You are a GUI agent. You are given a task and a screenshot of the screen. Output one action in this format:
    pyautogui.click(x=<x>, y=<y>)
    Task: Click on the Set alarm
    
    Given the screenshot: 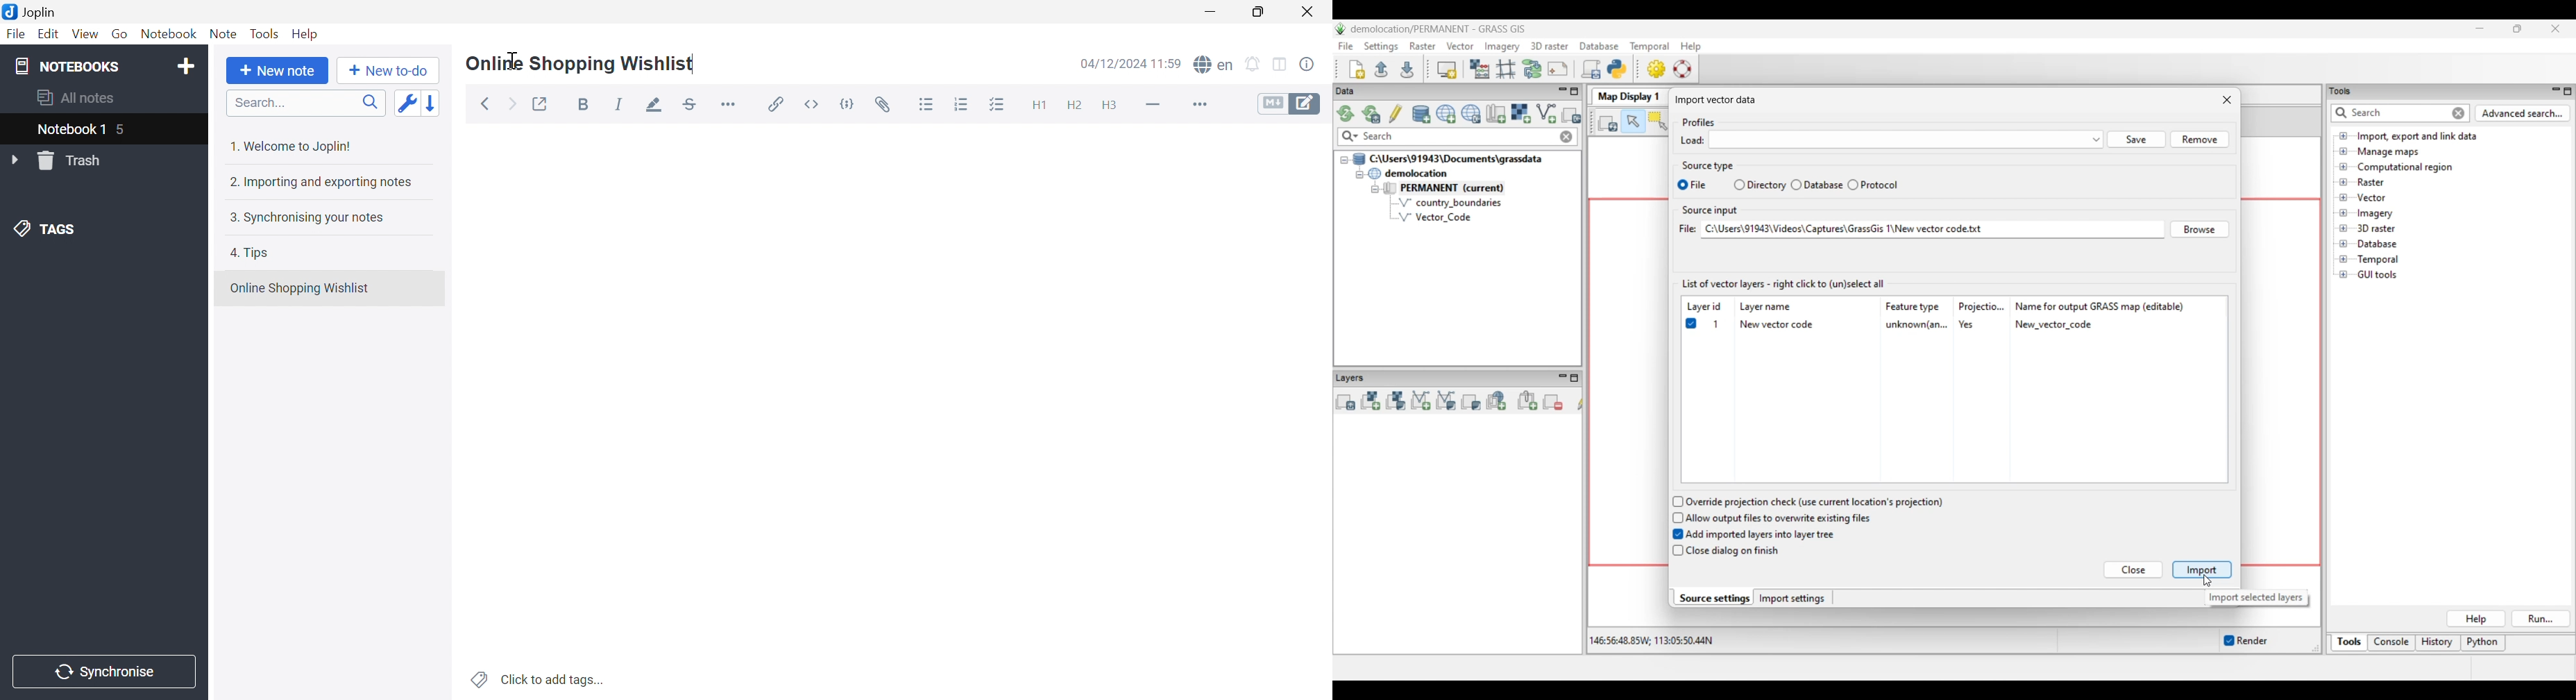 What is the action you would take?
    pyautogui.click(x=1253, y=64)
    